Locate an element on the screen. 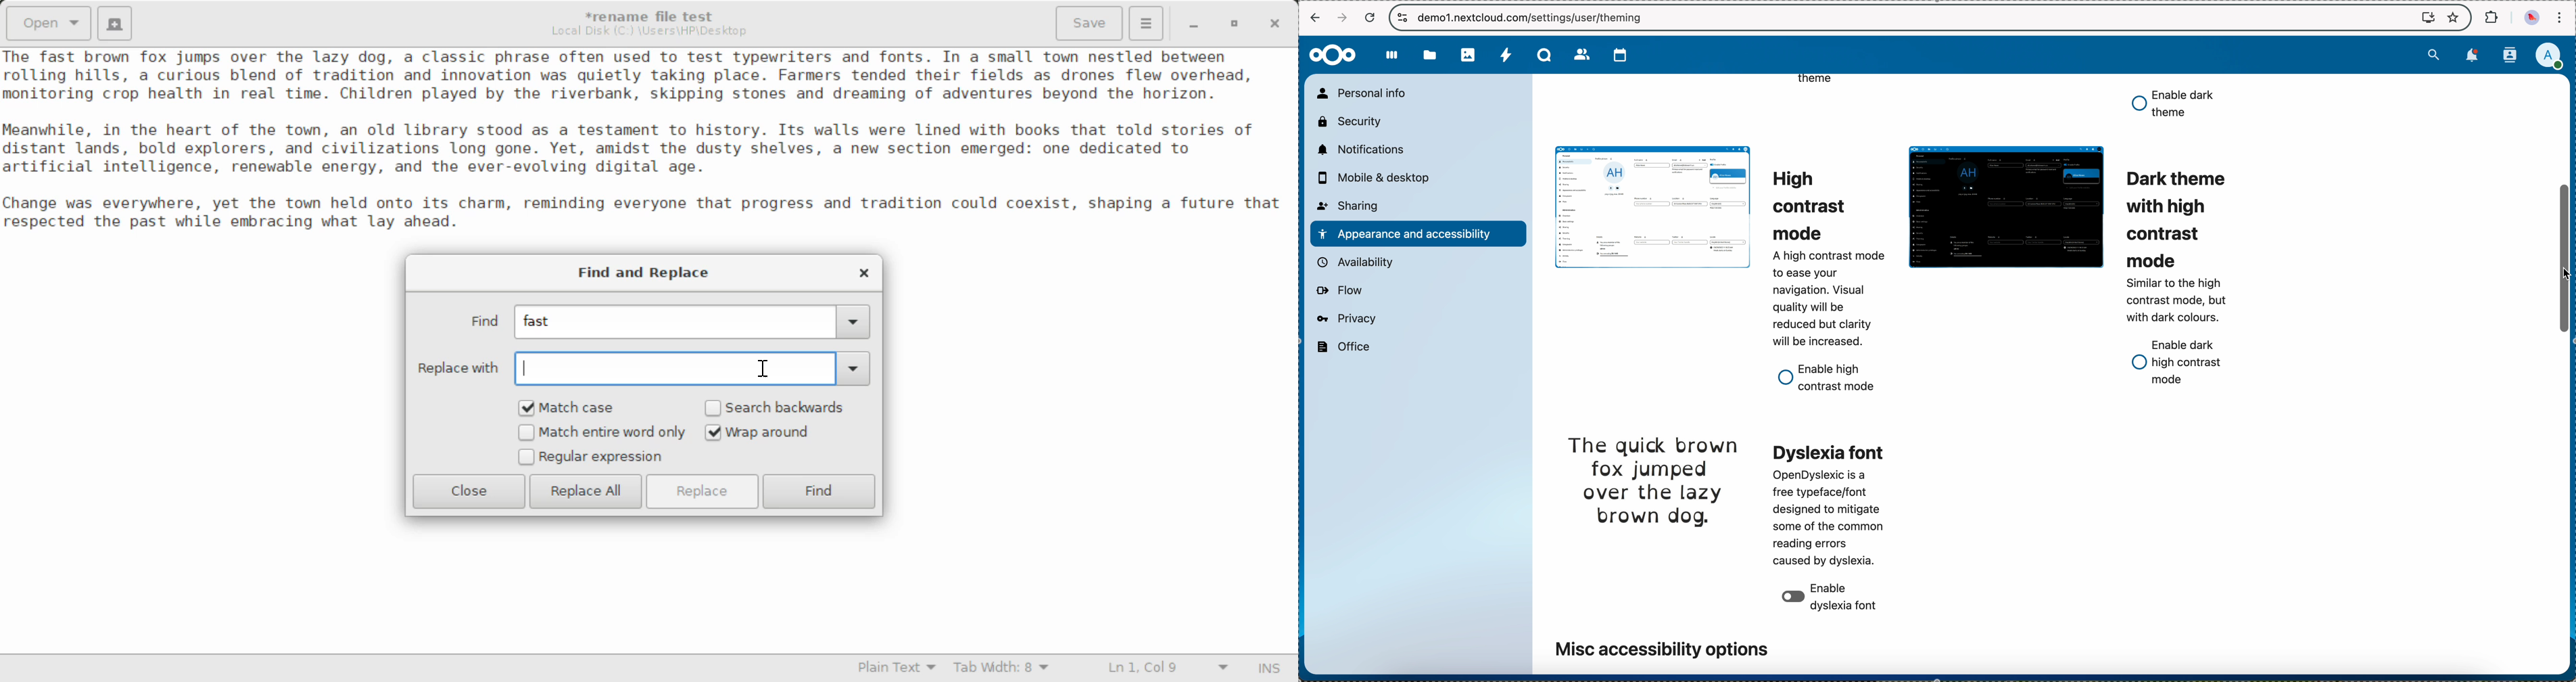  calendar is located at coordinates (1616, 55).